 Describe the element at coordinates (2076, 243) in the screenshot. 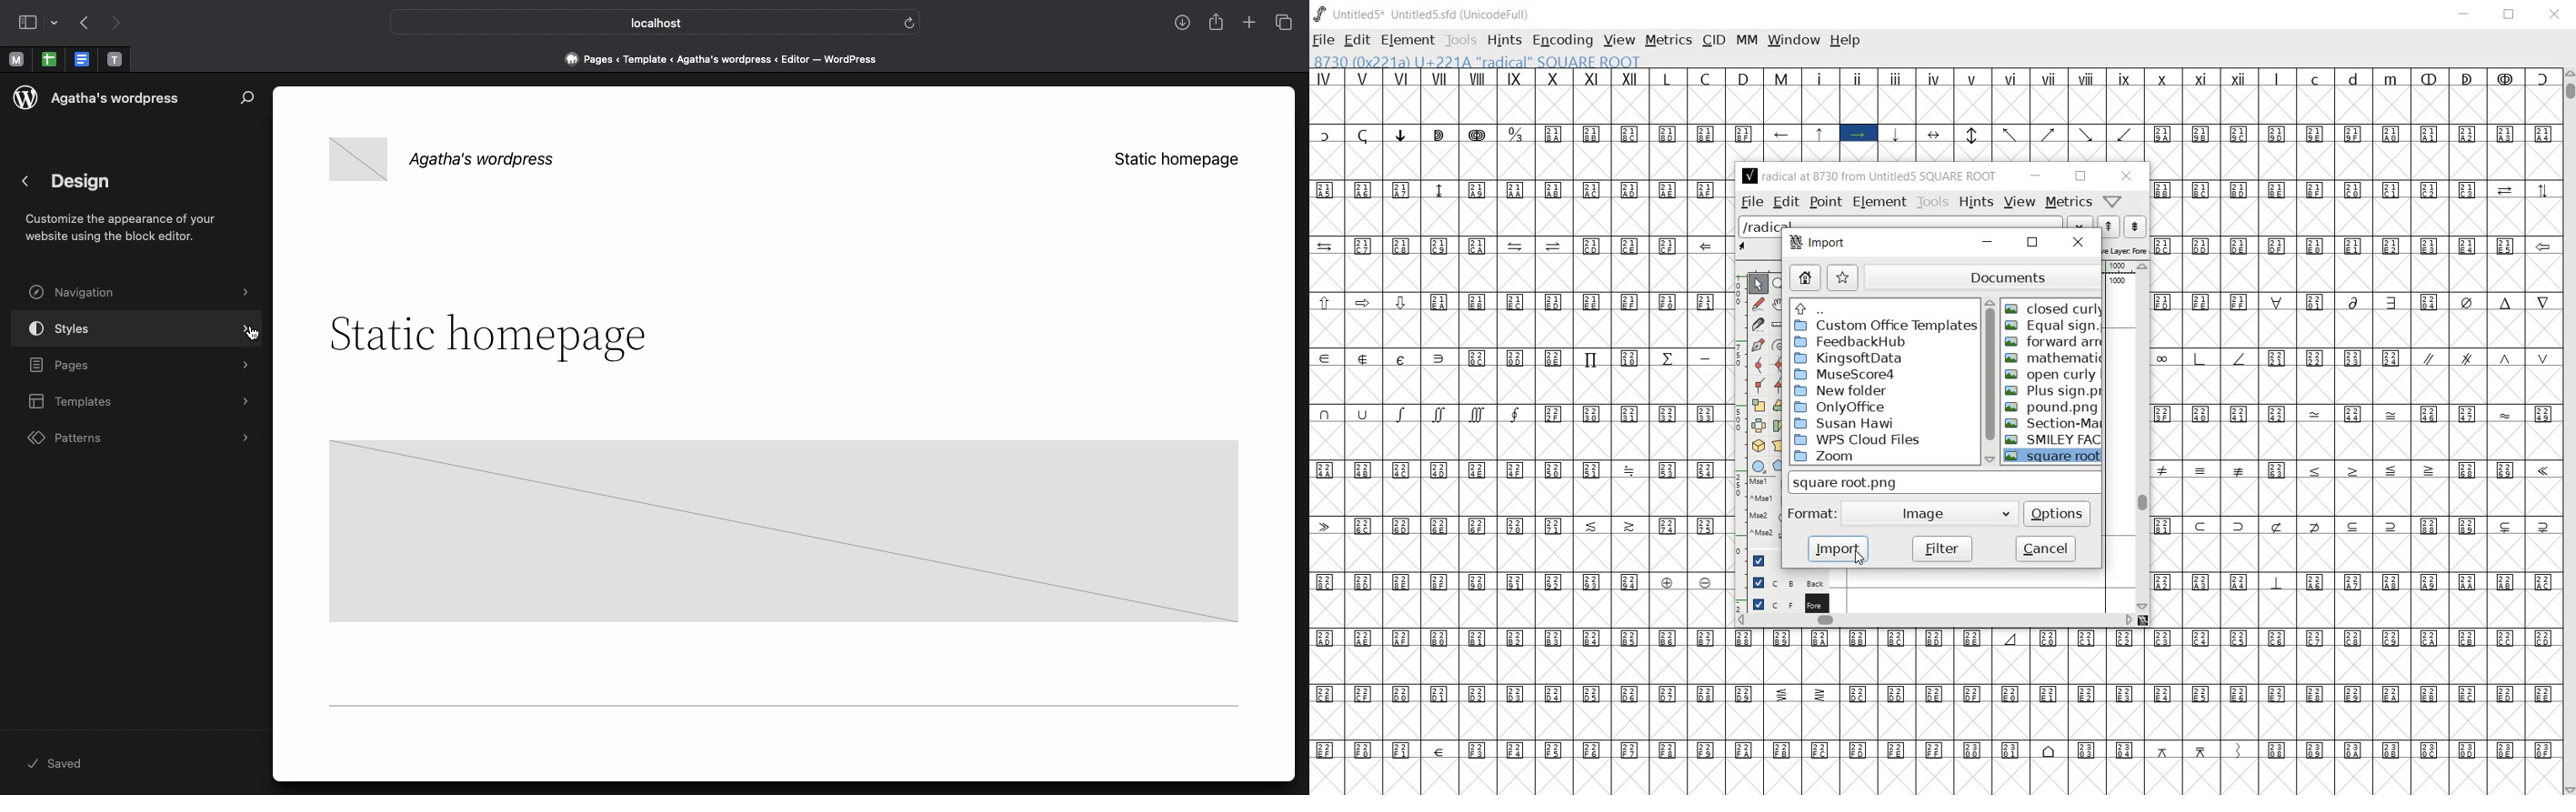

I see `close` at that location.